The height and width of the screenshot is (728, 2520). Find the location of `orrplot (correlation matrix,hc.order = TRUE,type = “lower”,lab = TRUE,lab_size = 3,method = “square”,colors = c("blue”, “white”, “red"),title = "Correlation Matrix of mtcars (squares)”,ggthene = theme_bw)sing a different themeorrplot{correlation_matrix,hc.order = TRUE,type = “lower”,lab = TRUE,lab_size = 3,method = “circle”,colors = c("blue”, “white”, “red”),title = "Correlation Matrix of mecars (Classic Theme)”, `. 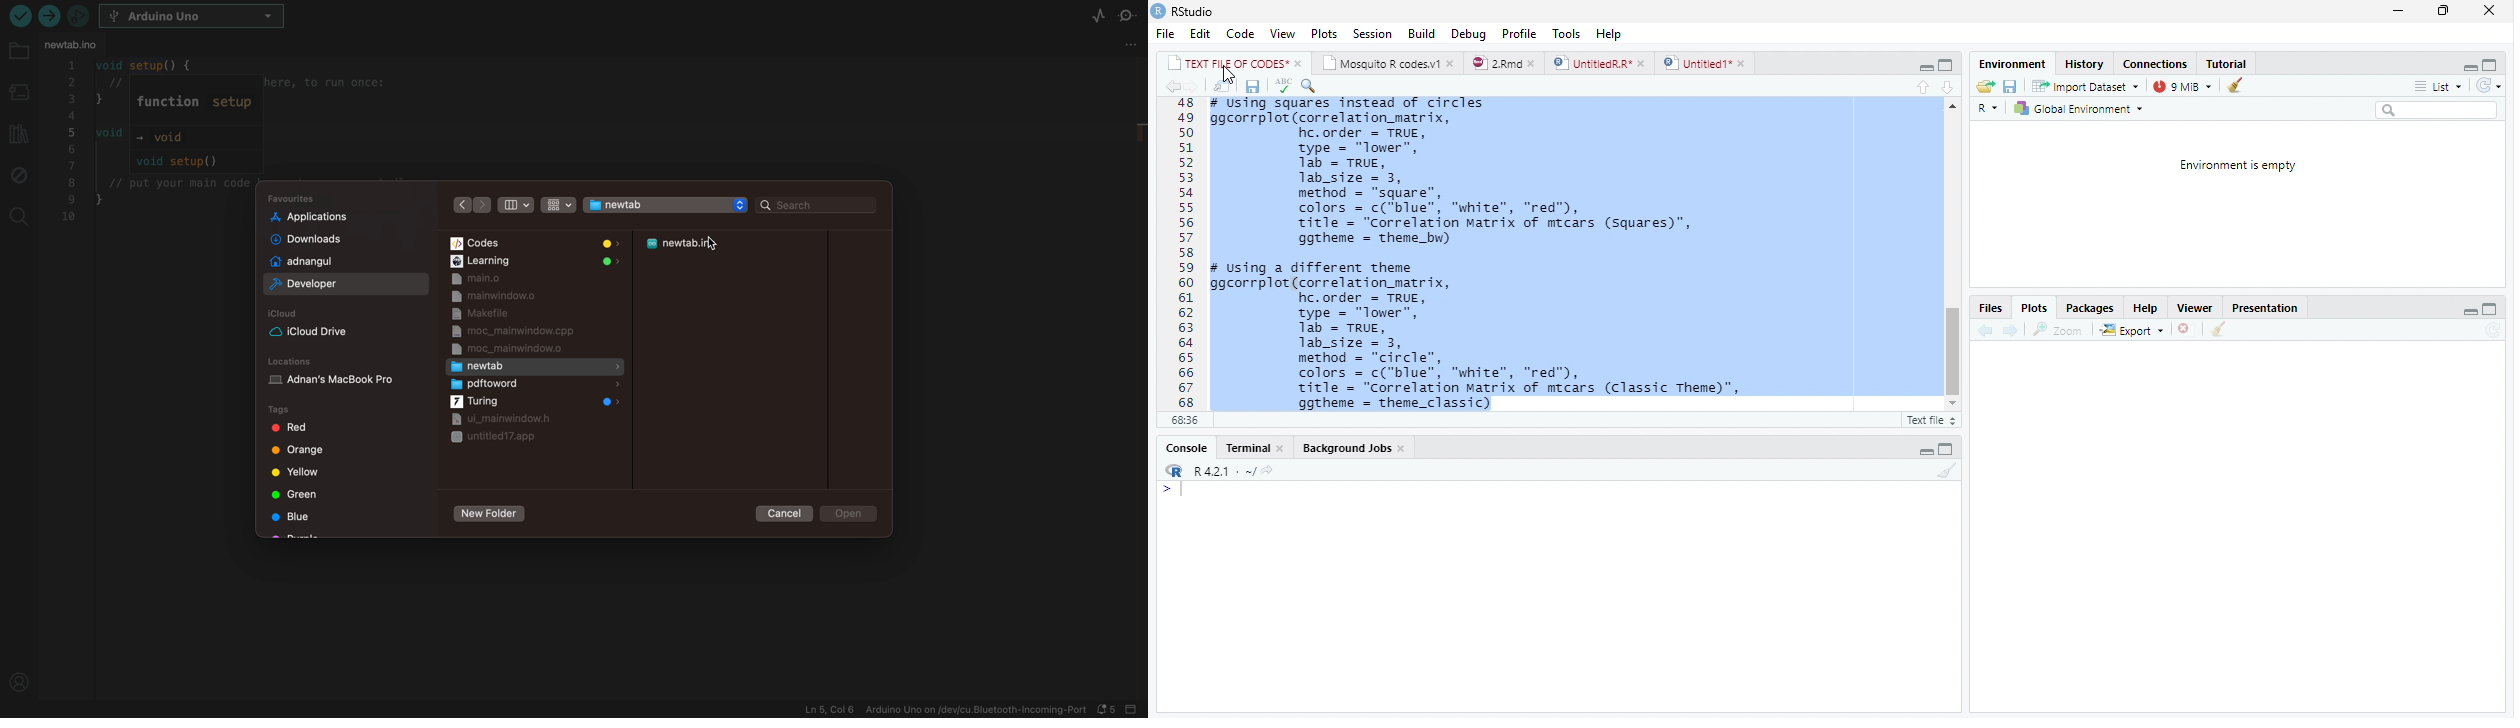

orrplot (correlation matrix,hc.order = TRUE,type = “lower”,lab = TRUE,lab_size = 3,method = “square”,colors = c("blue”, “white”, “red"),title = "Correlation Matrix of mtcars (squares)”,ggthene = theme_bw)sing a different themeorrplot{correlation_matrix,hc.order = TRUE,type = “lower”,lab = TRUE,lab_size = 3,method = “circle”,colors = c("blue”, “white”, “red”),title = "Correlation Matrix of mecars (Classic Theme)”,  is located at coordinates (1569, 254).